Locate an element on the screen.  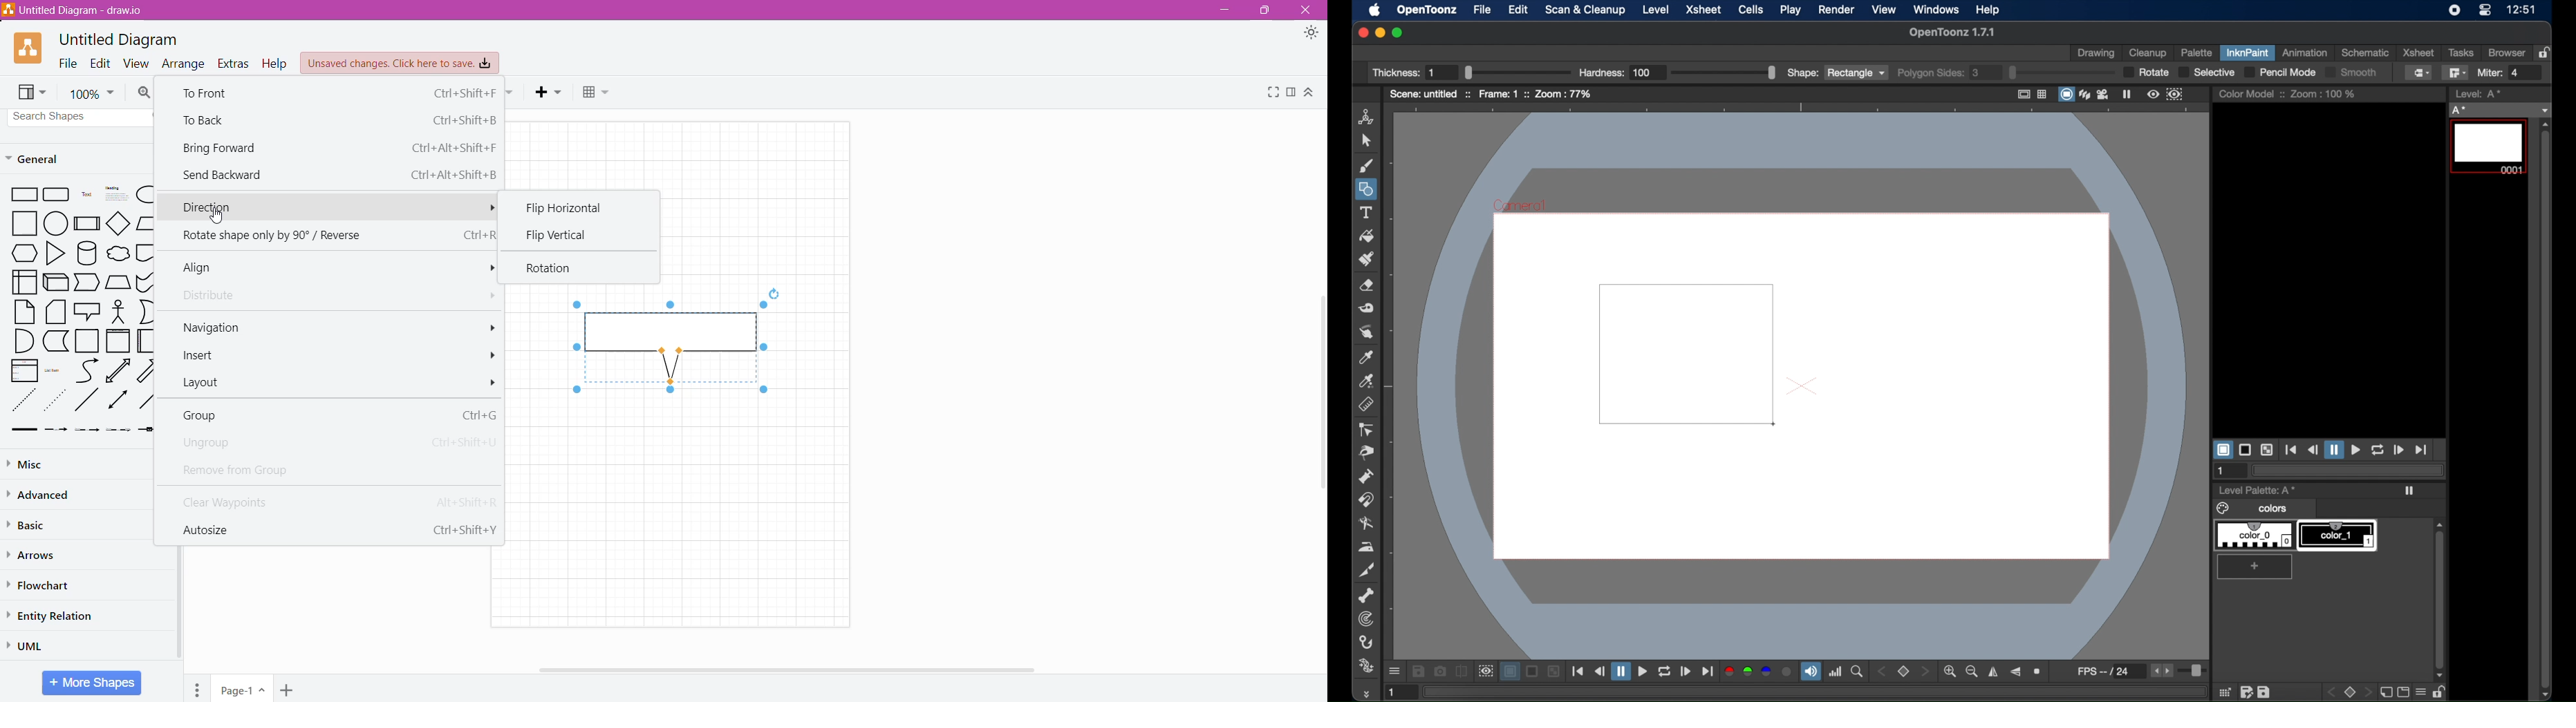
jump to end is located at coordinates (2421, 450).